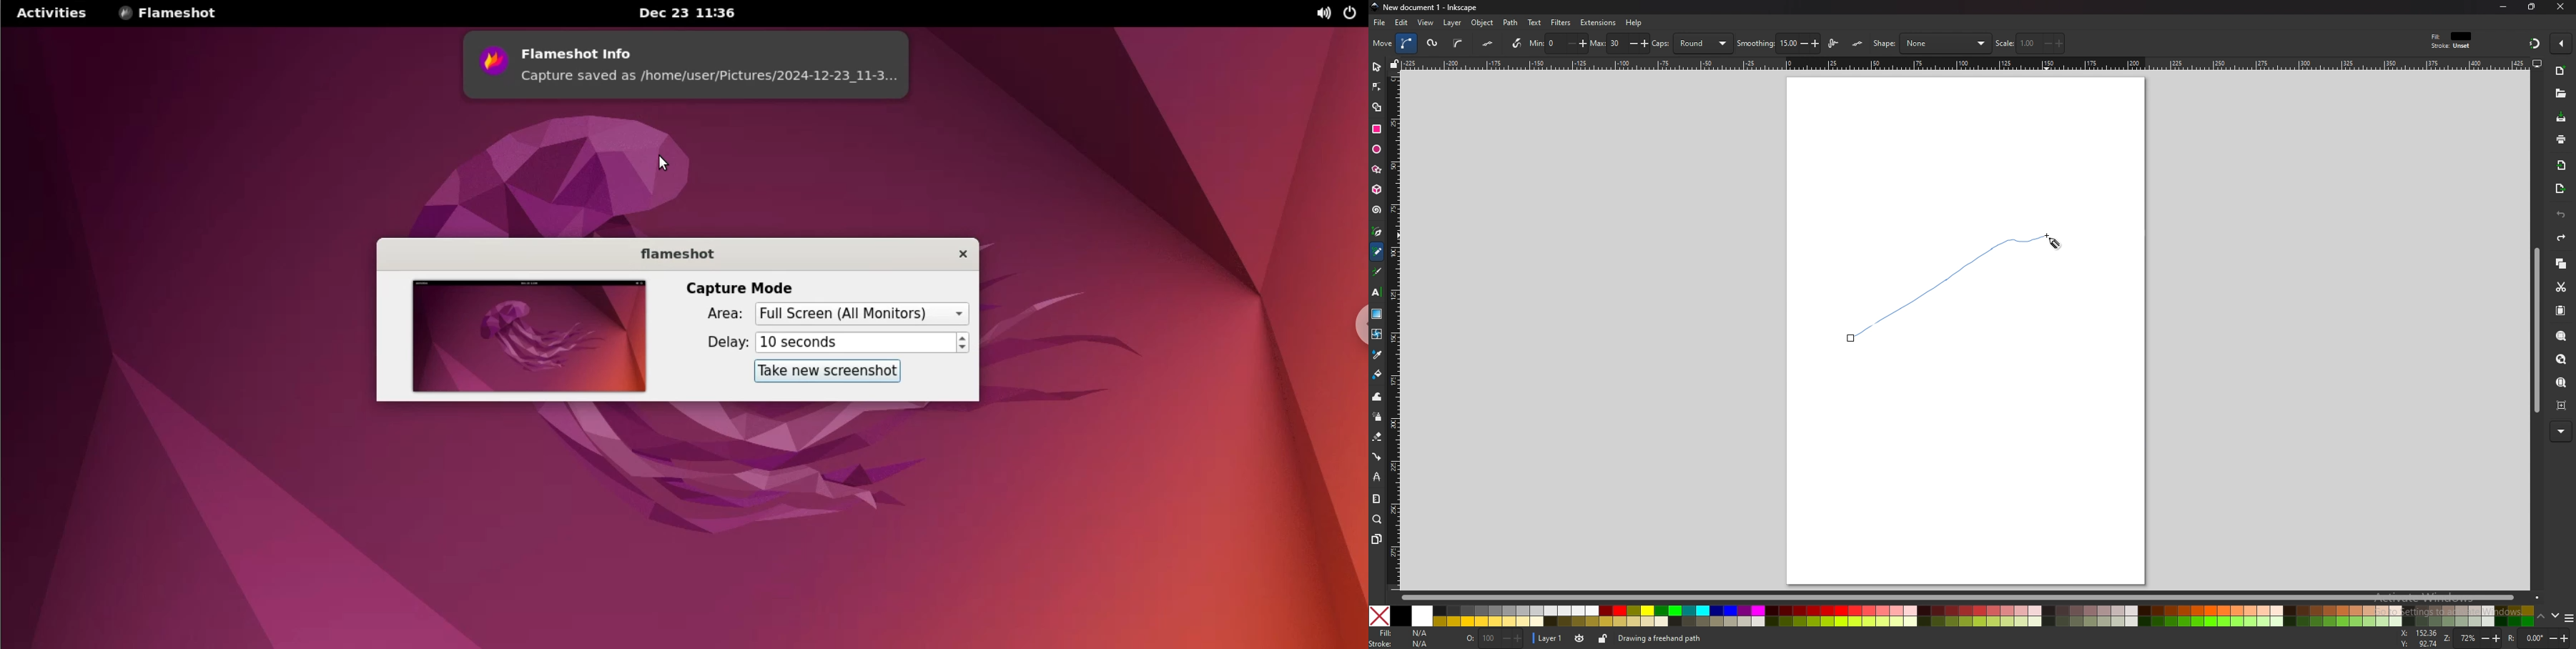  What do you see at coordinates (713, 81) in the screenshot?
I see `capture saved as /home/user/pictures/2024-12-23 11-3...` at bounding box center [713, 81].